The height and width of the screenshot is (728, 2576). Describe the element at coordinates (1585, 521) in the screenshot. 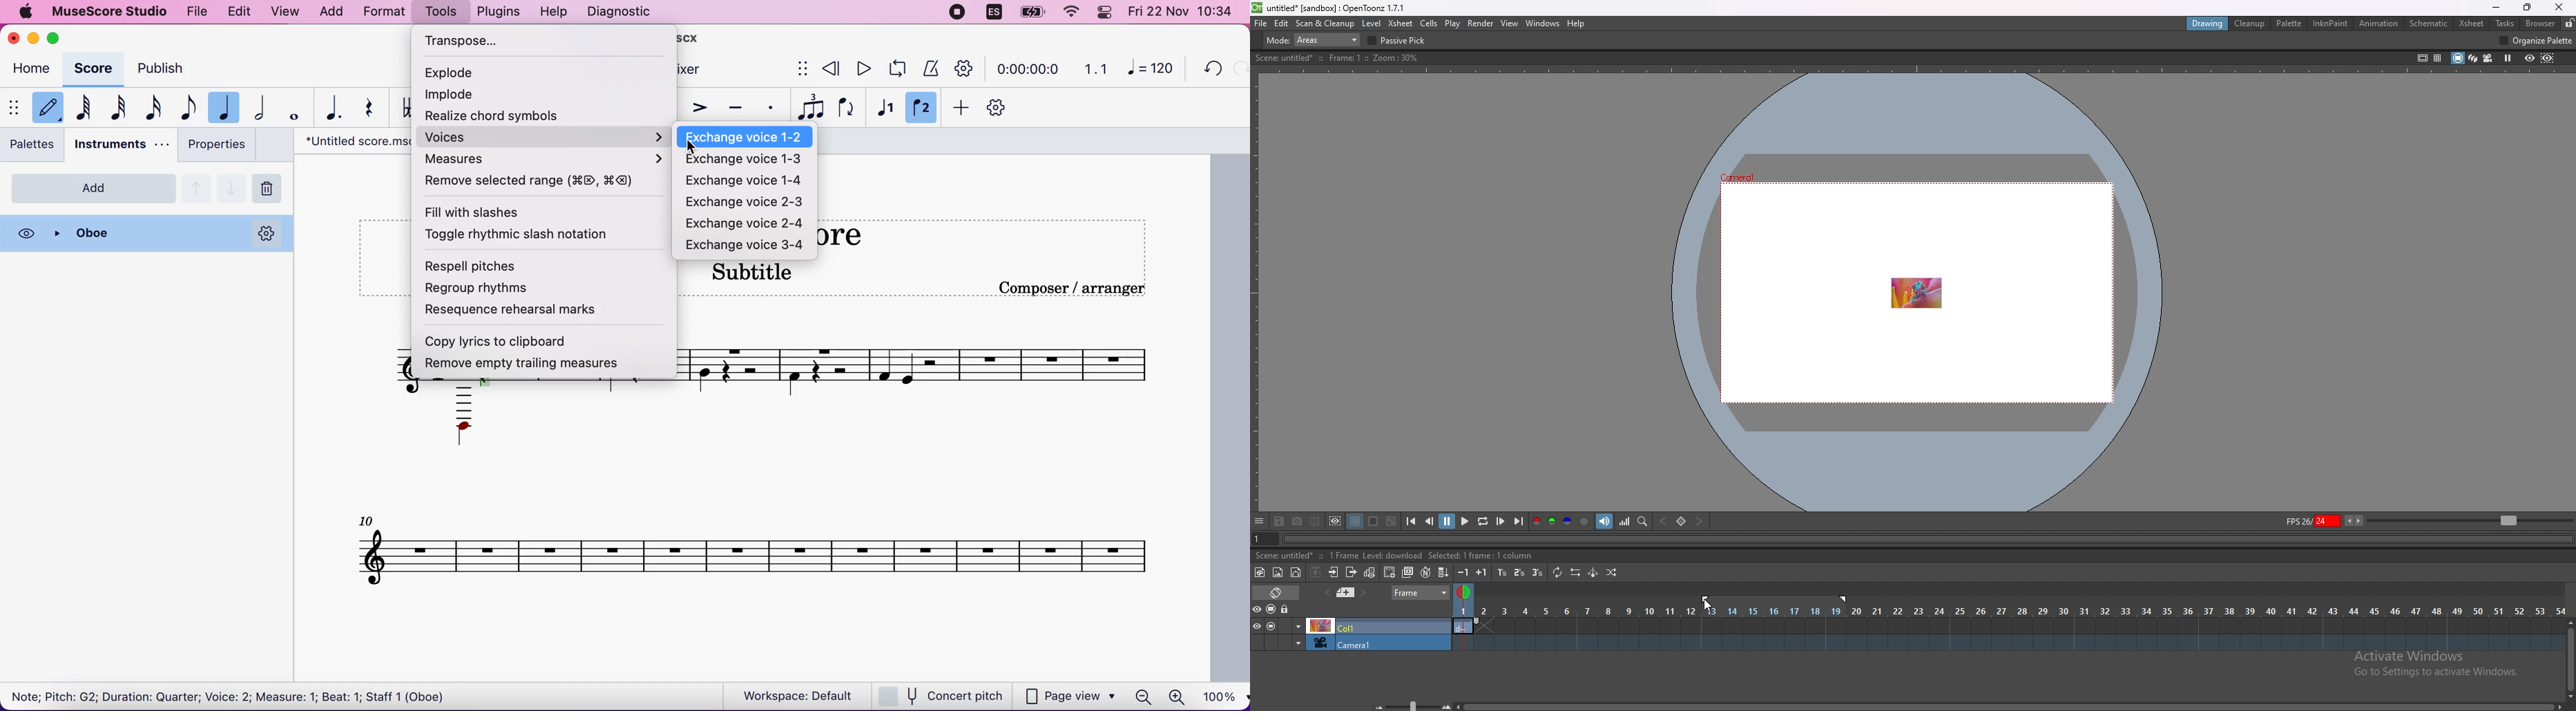

I see `alpha channel` at that location.